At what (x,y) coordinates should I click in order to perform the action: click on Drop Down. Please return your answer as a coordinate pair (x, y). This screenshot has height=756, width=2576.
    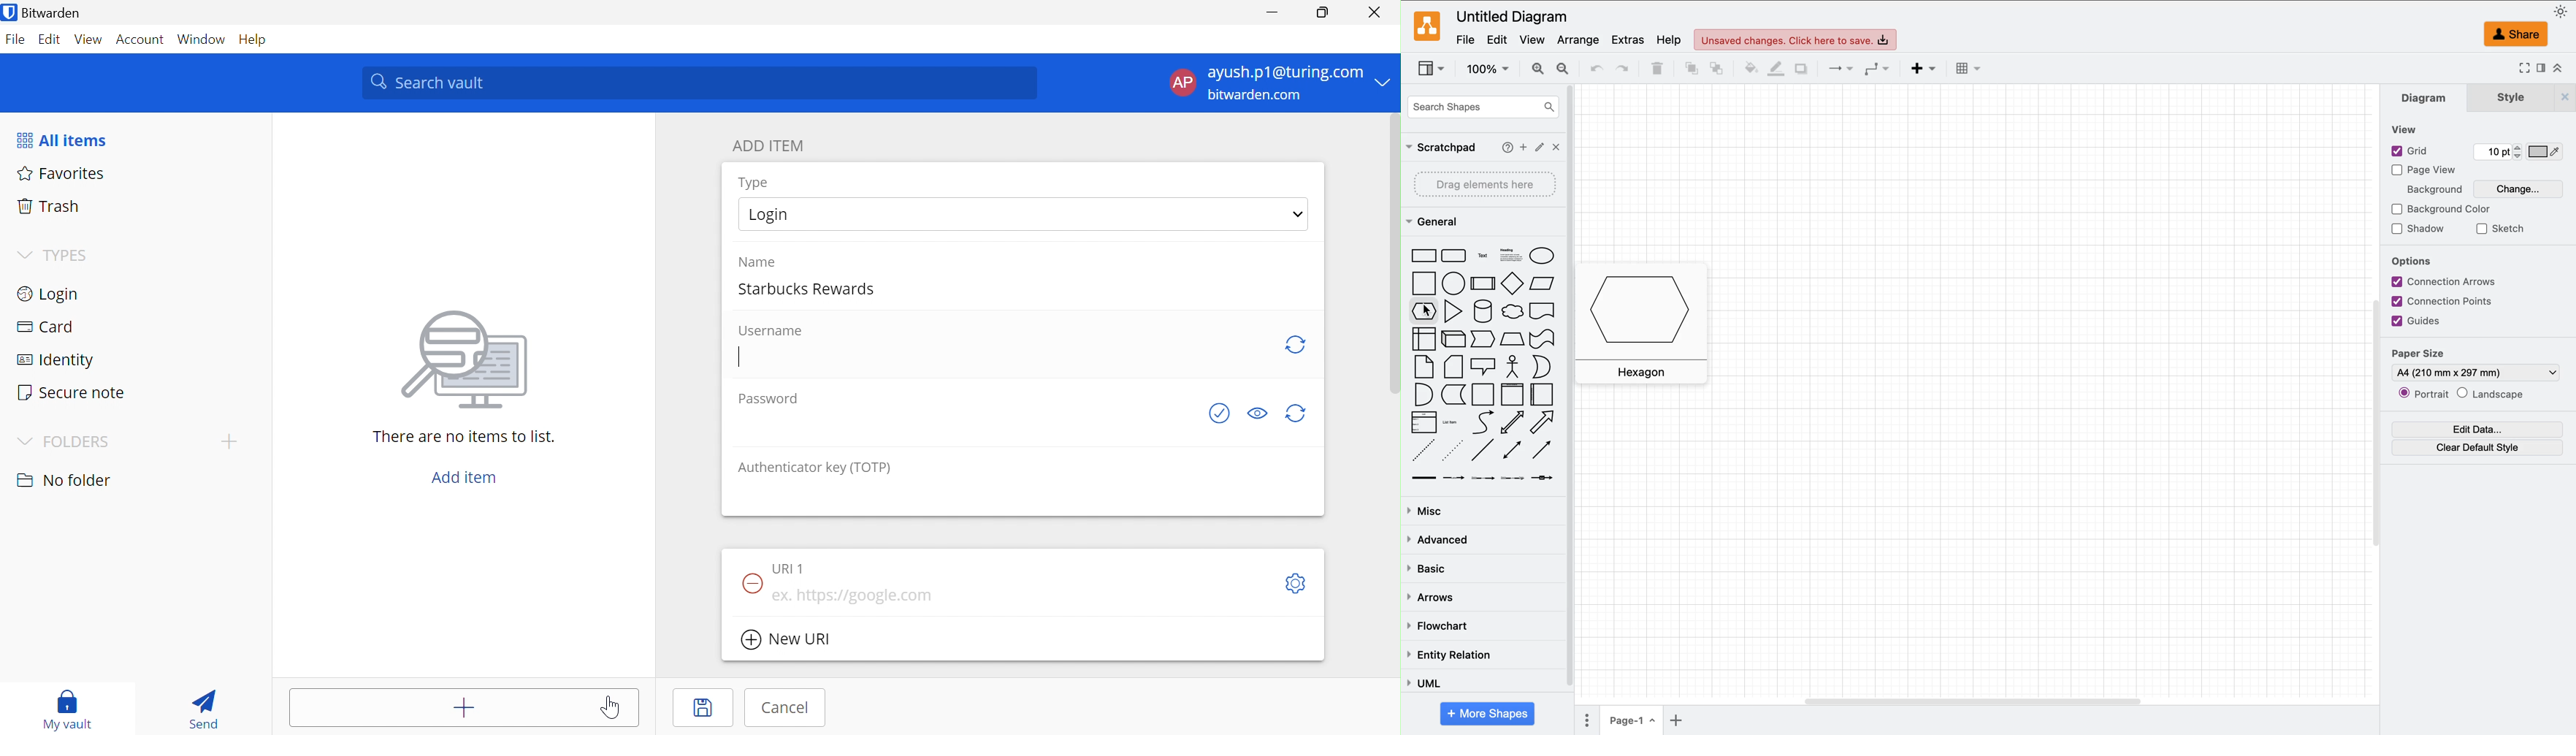
    Looking at the image, I should click on (1386, 81).